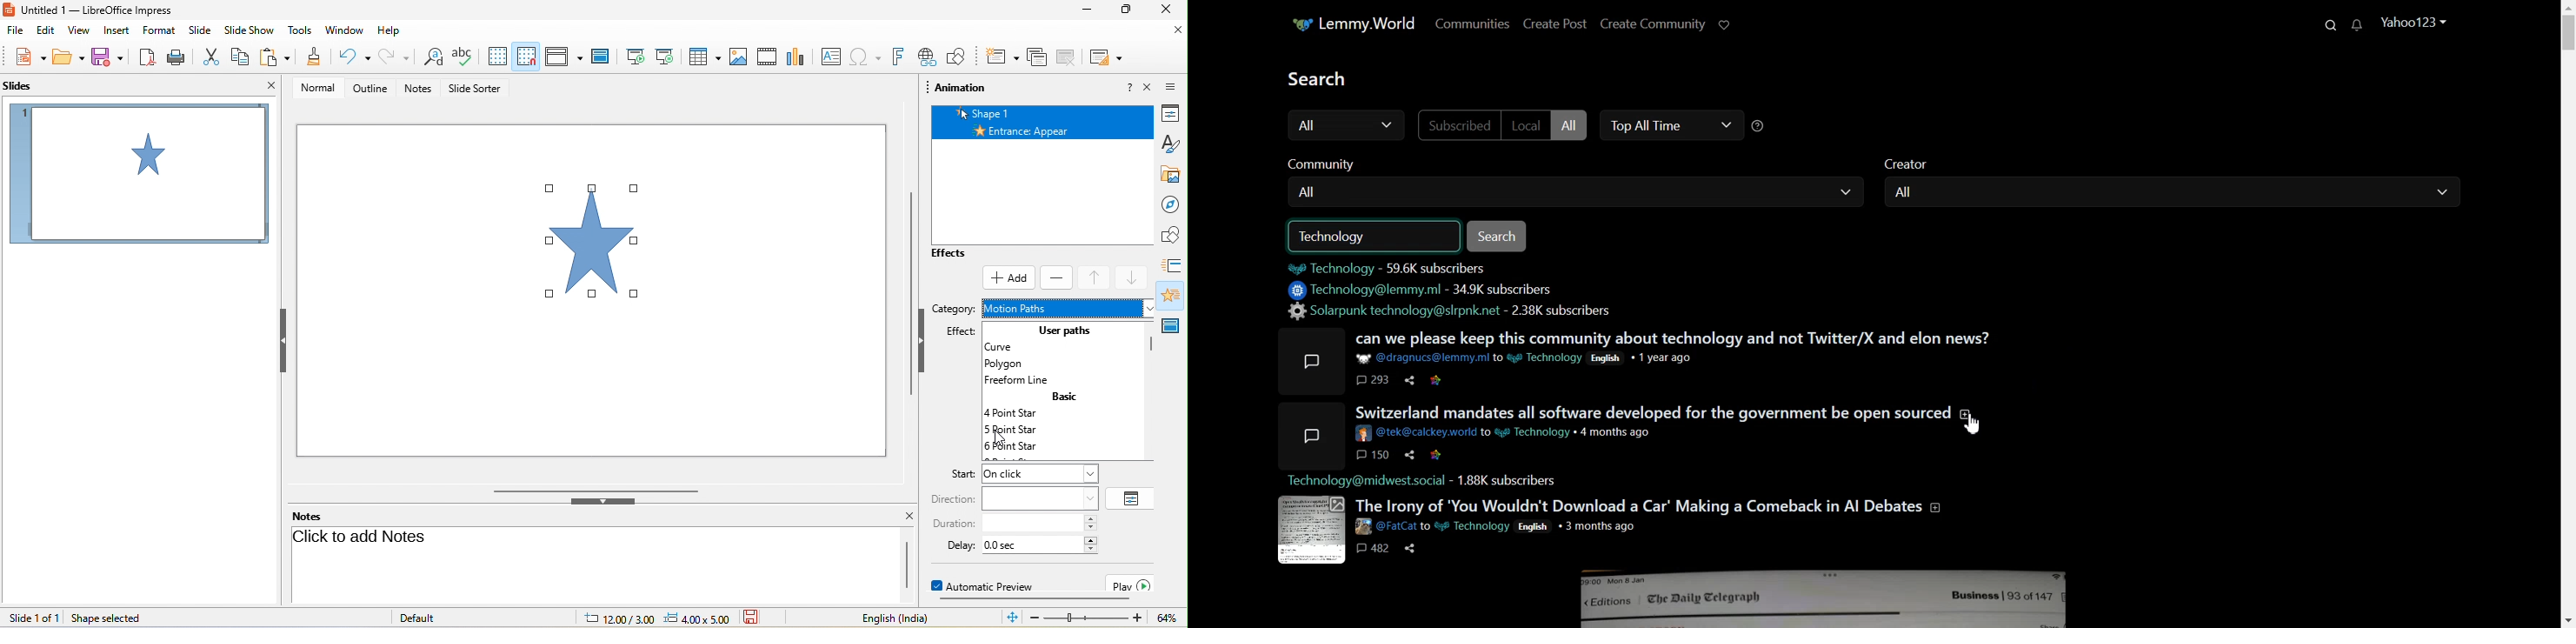  I want to click on paste, so click(276, 57).